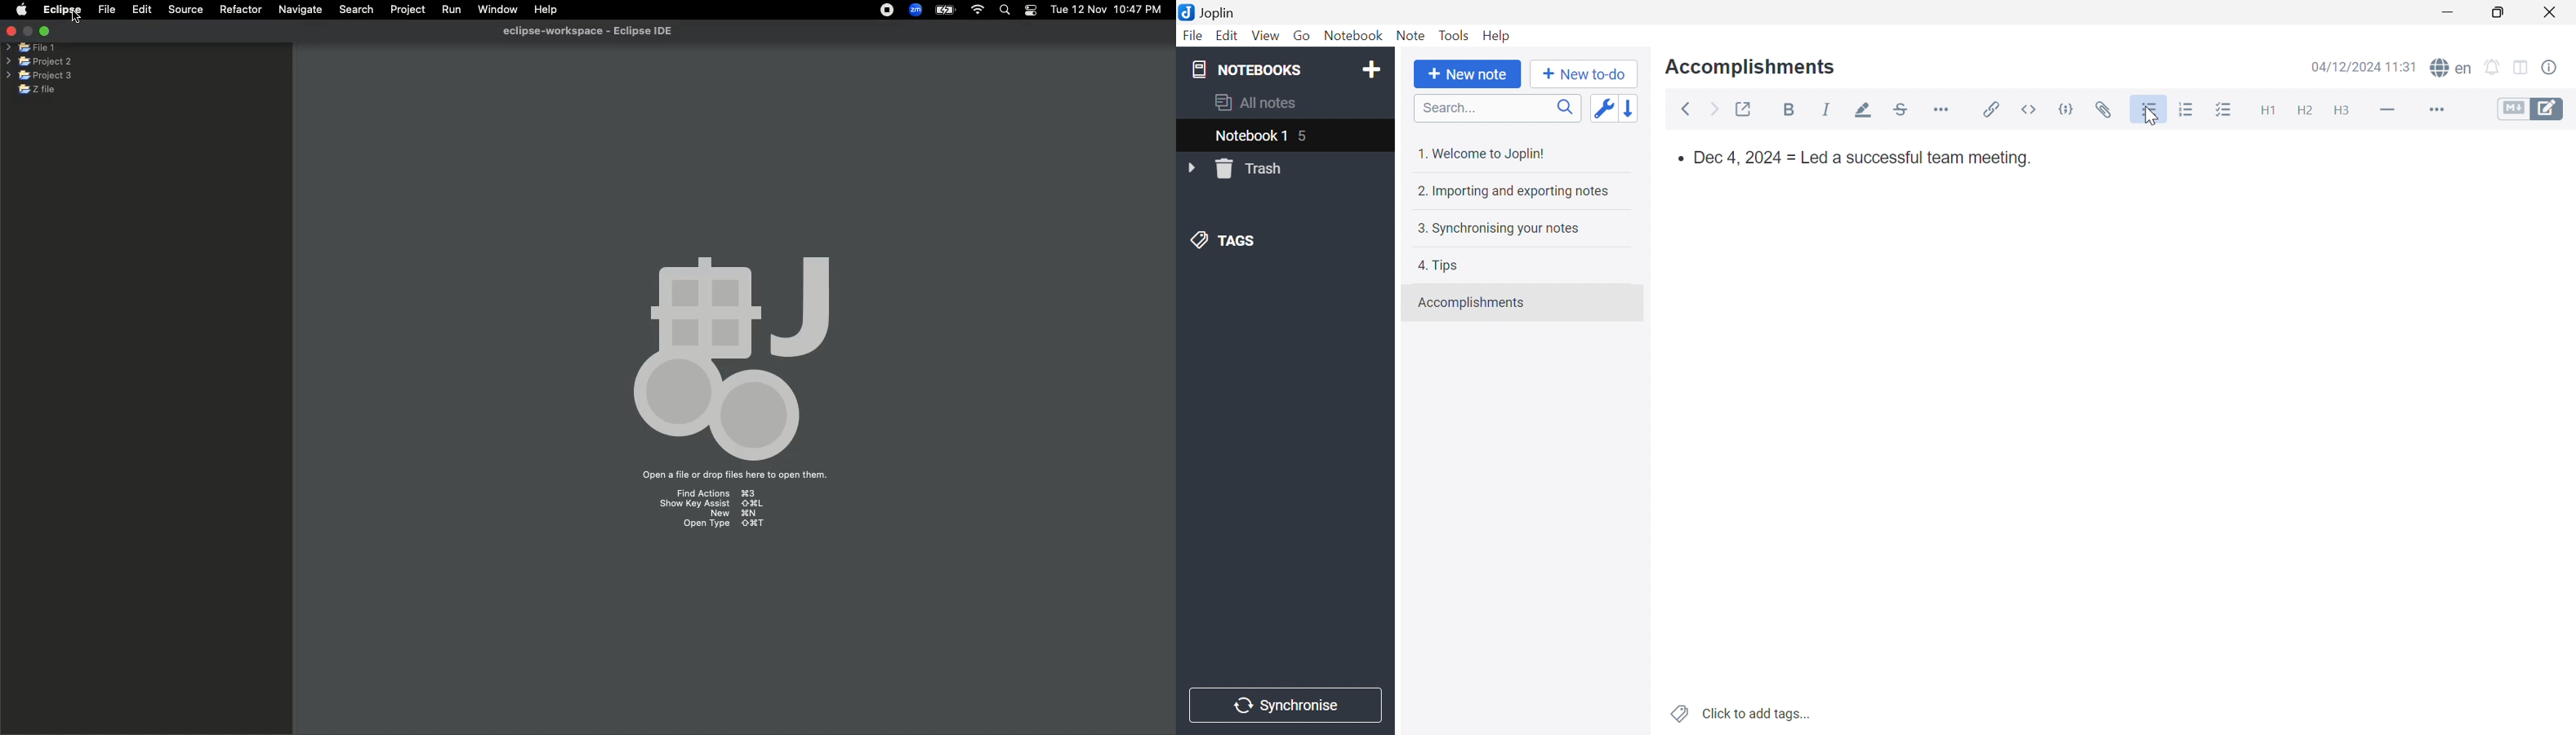  I want to click on Strikethrough, so click(1900, 112).